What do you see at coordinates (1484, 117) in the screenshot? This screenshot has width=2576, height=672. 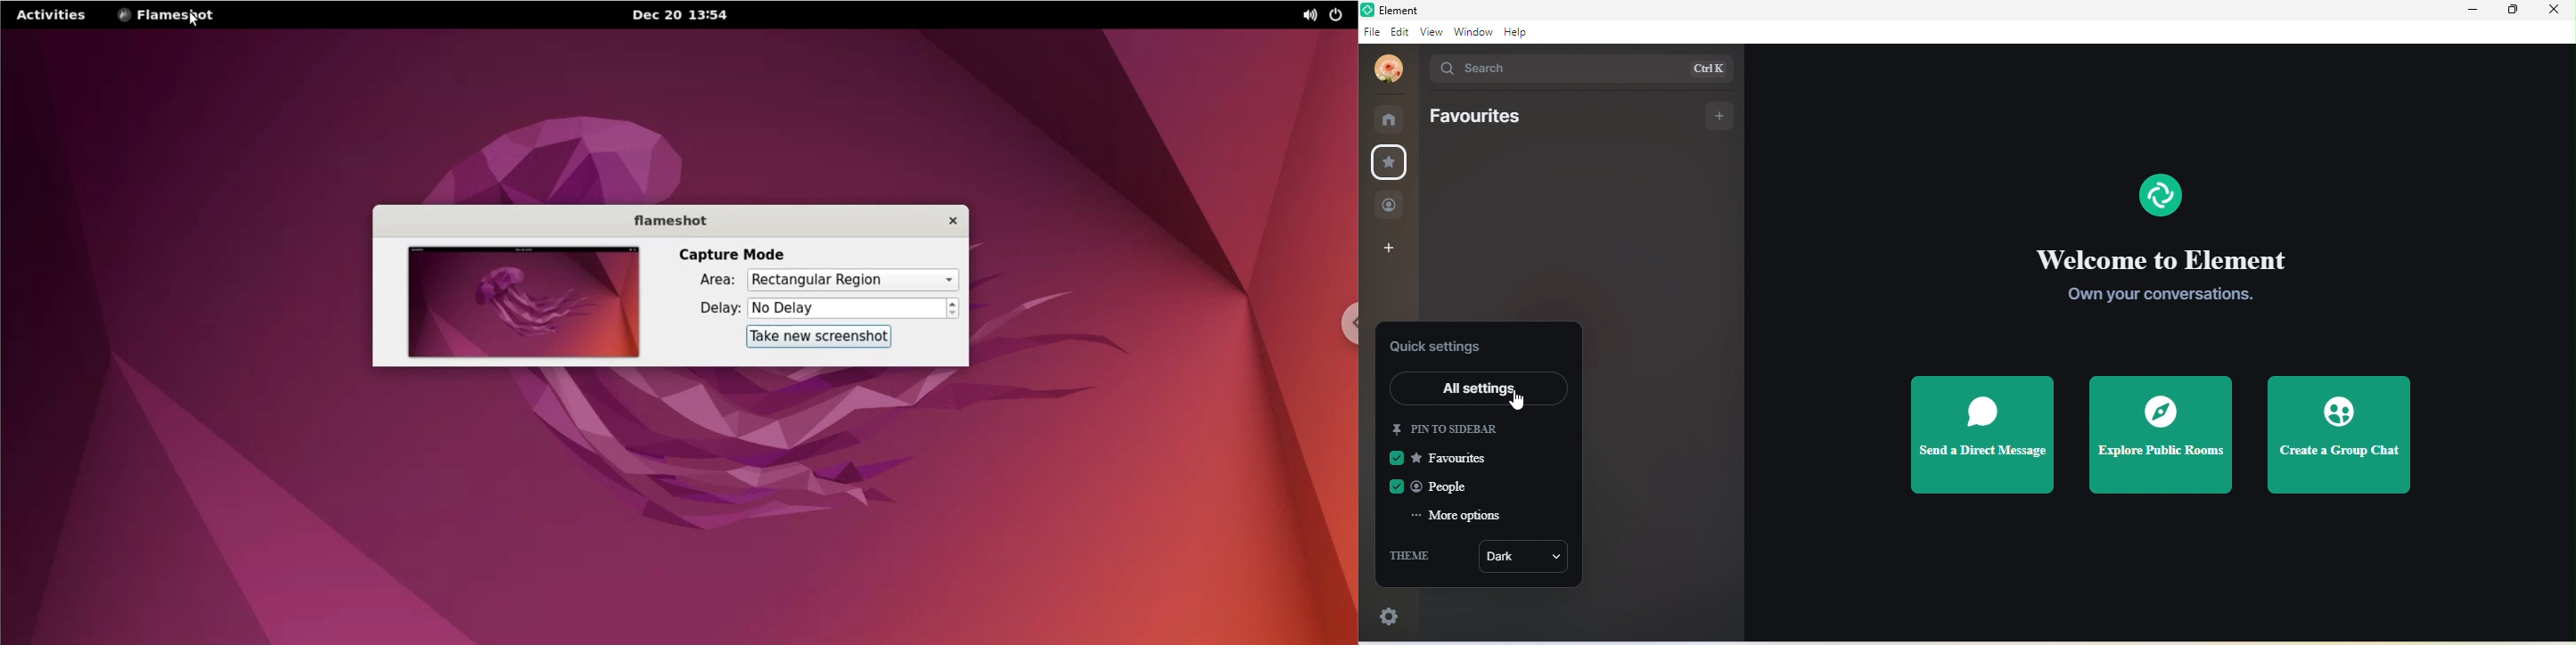 I see `favourites` at bounding box center [1484, 117].